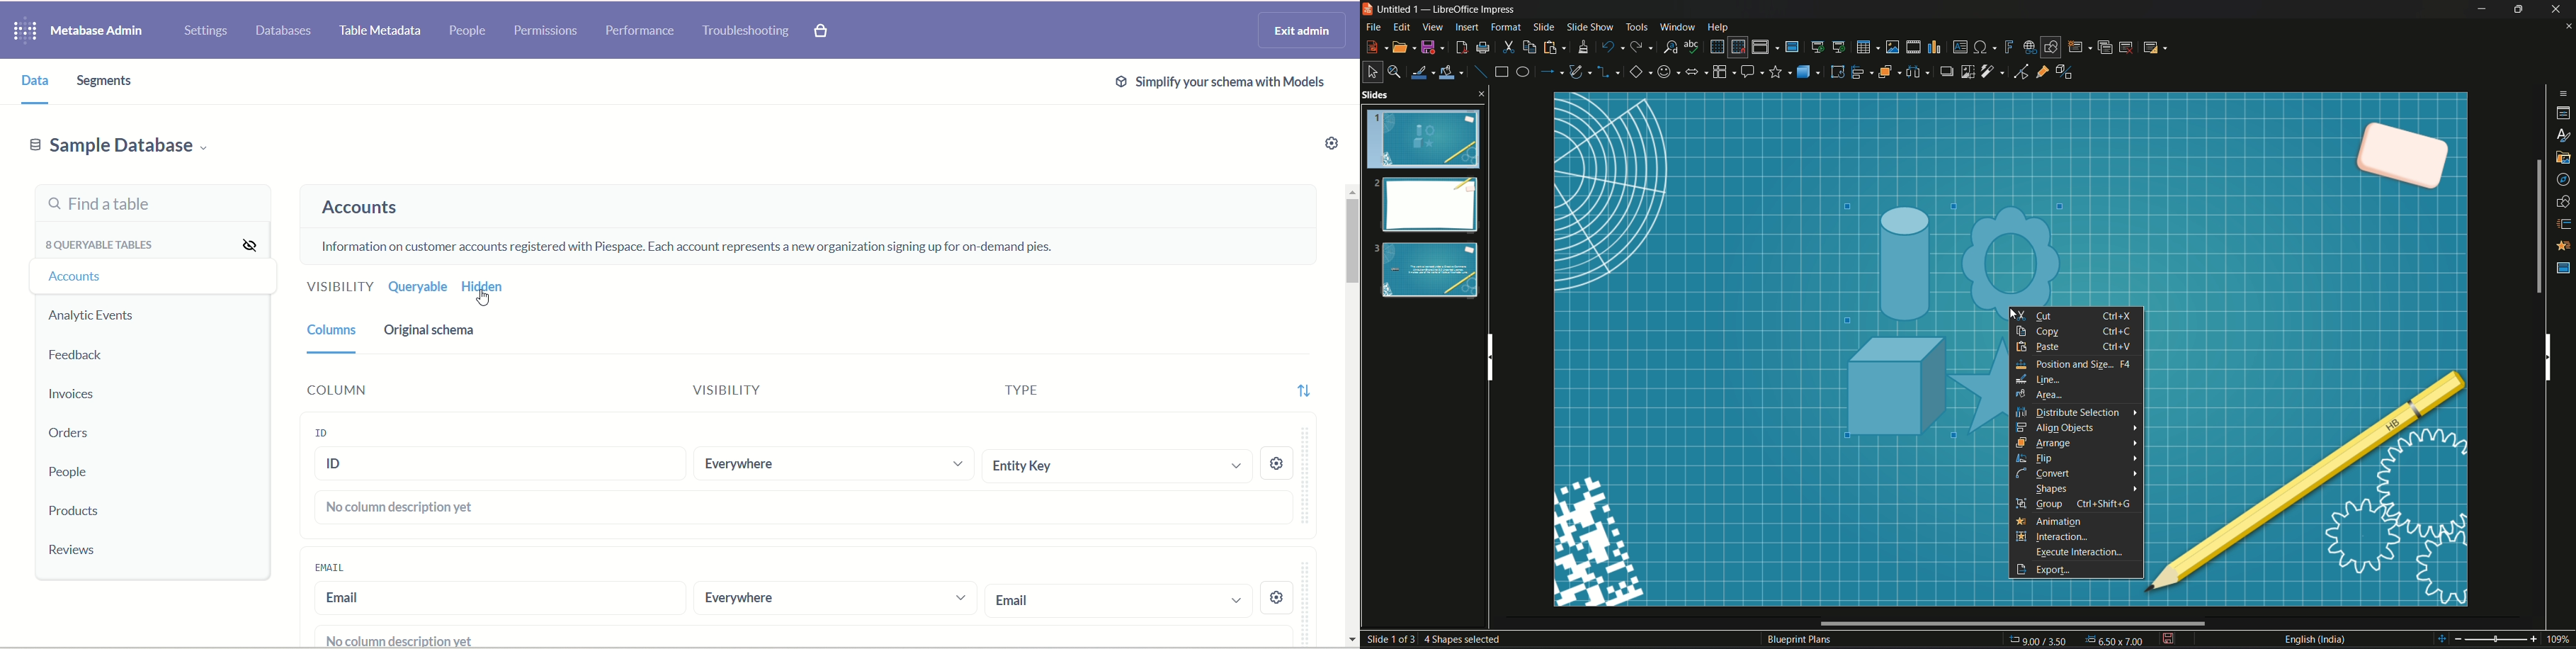  I want to click on File, so click(1373, 29).